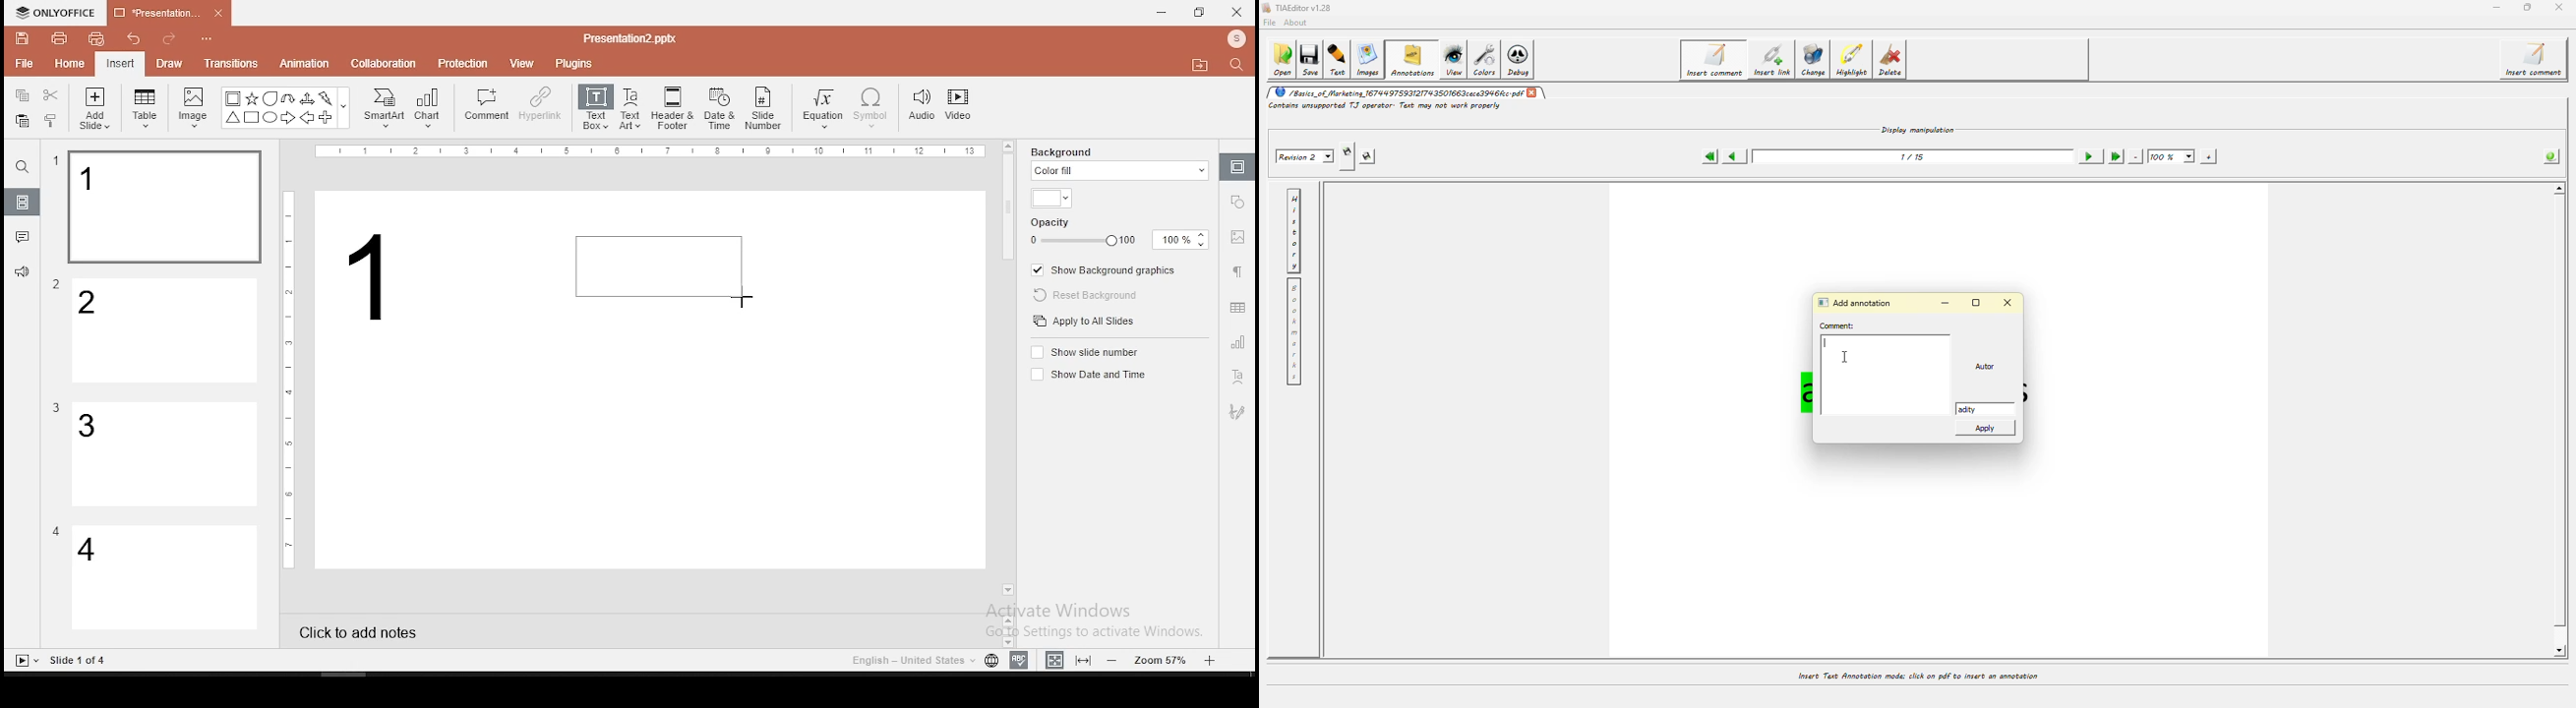 This screenshot has height=728, width=2576. I want to click on Cursor, so click(744, 298).